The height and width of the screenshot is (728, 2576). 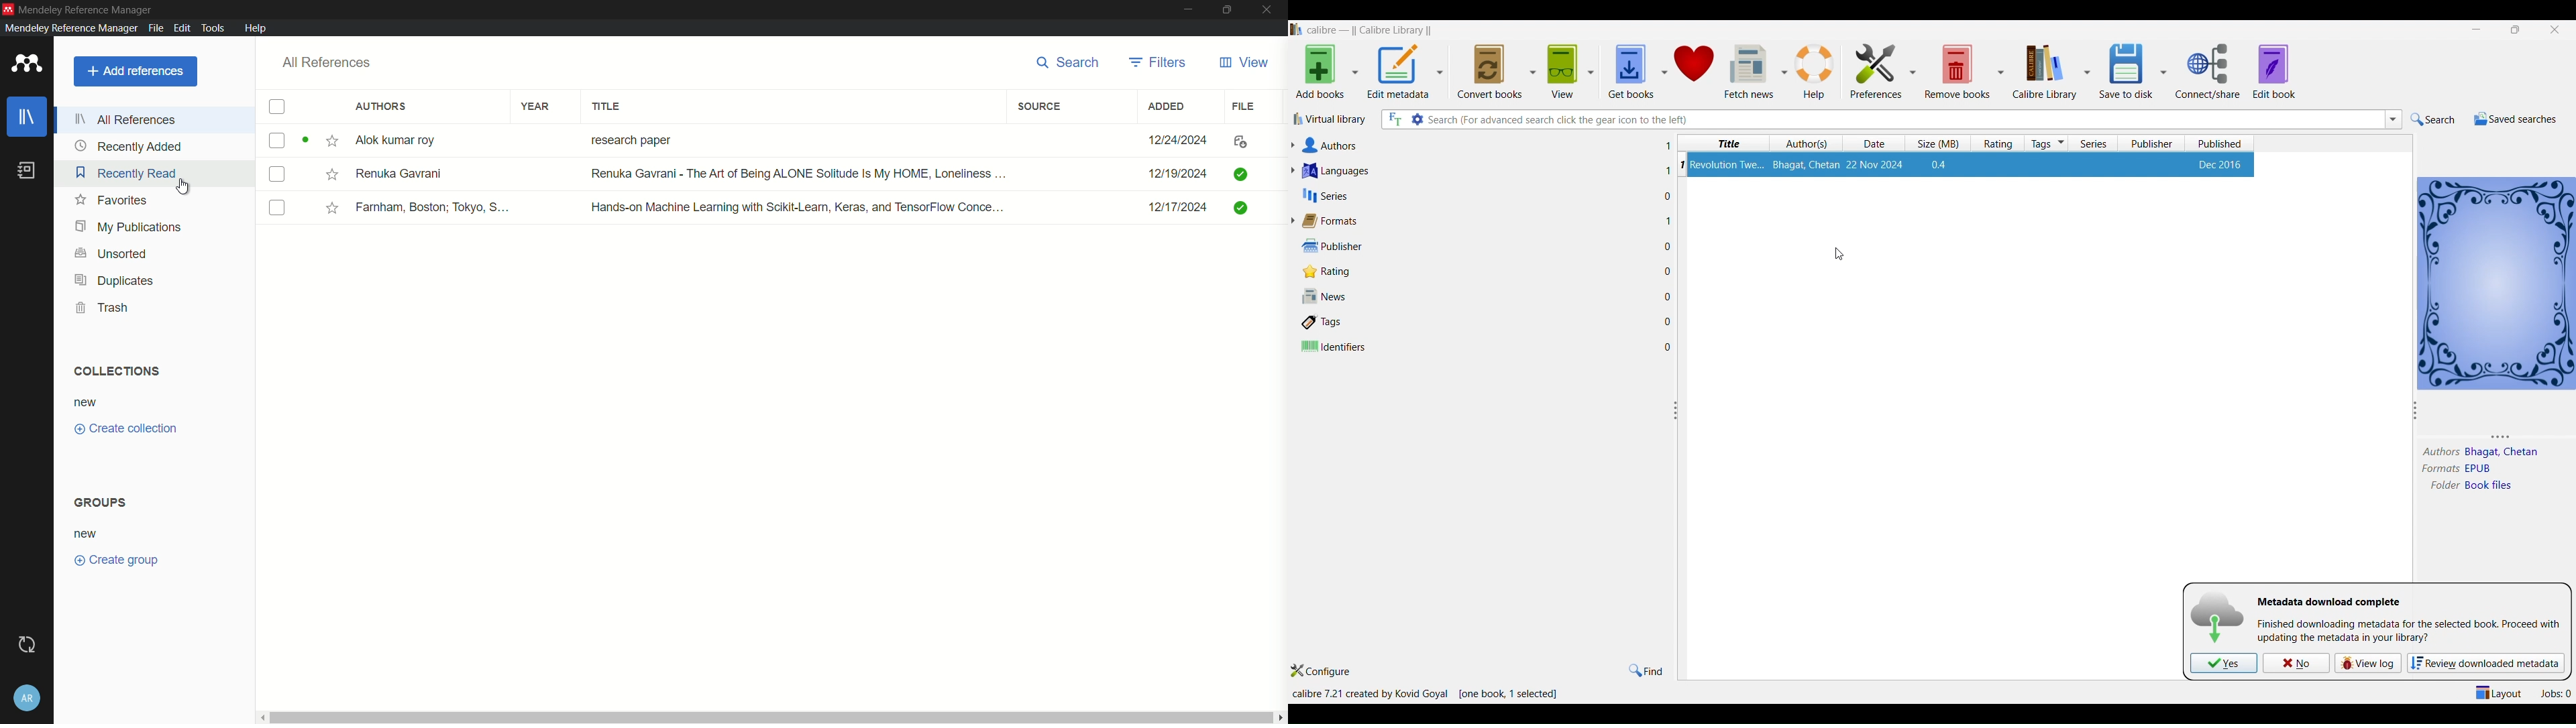 I want to click on news, so click(x=1326, y=298).